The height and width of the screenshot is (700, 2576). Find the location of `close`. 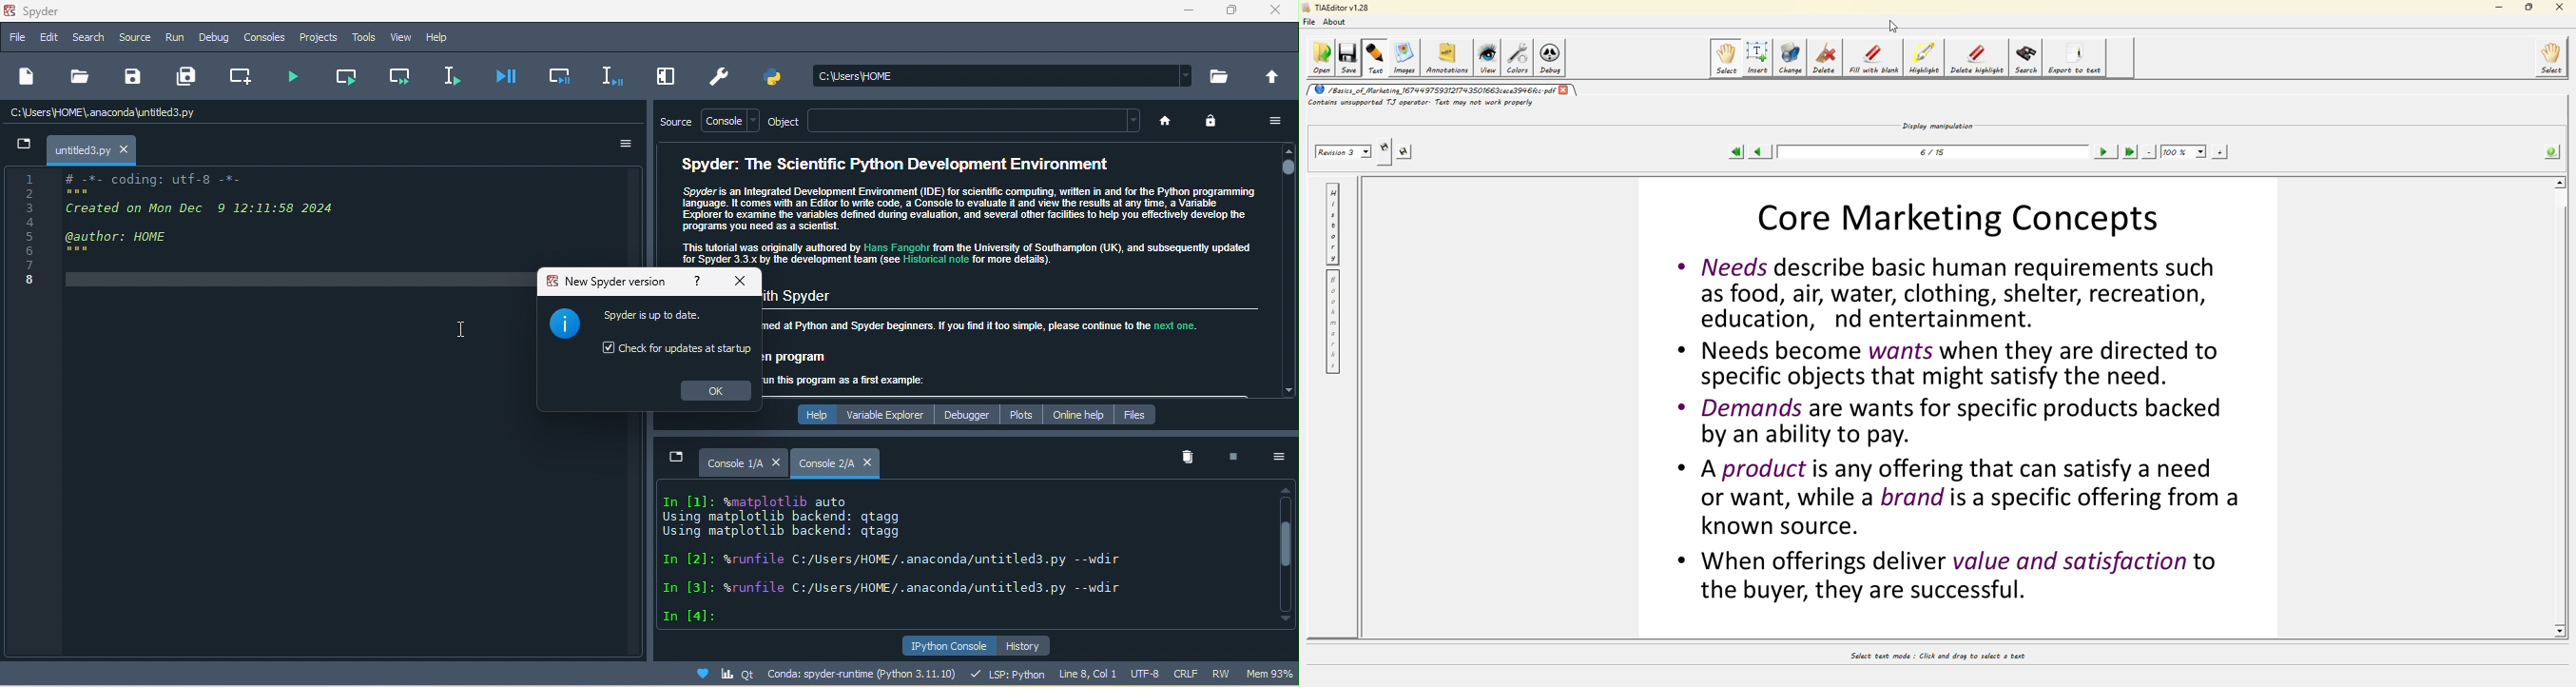

close is located at coordinates (126, 149).